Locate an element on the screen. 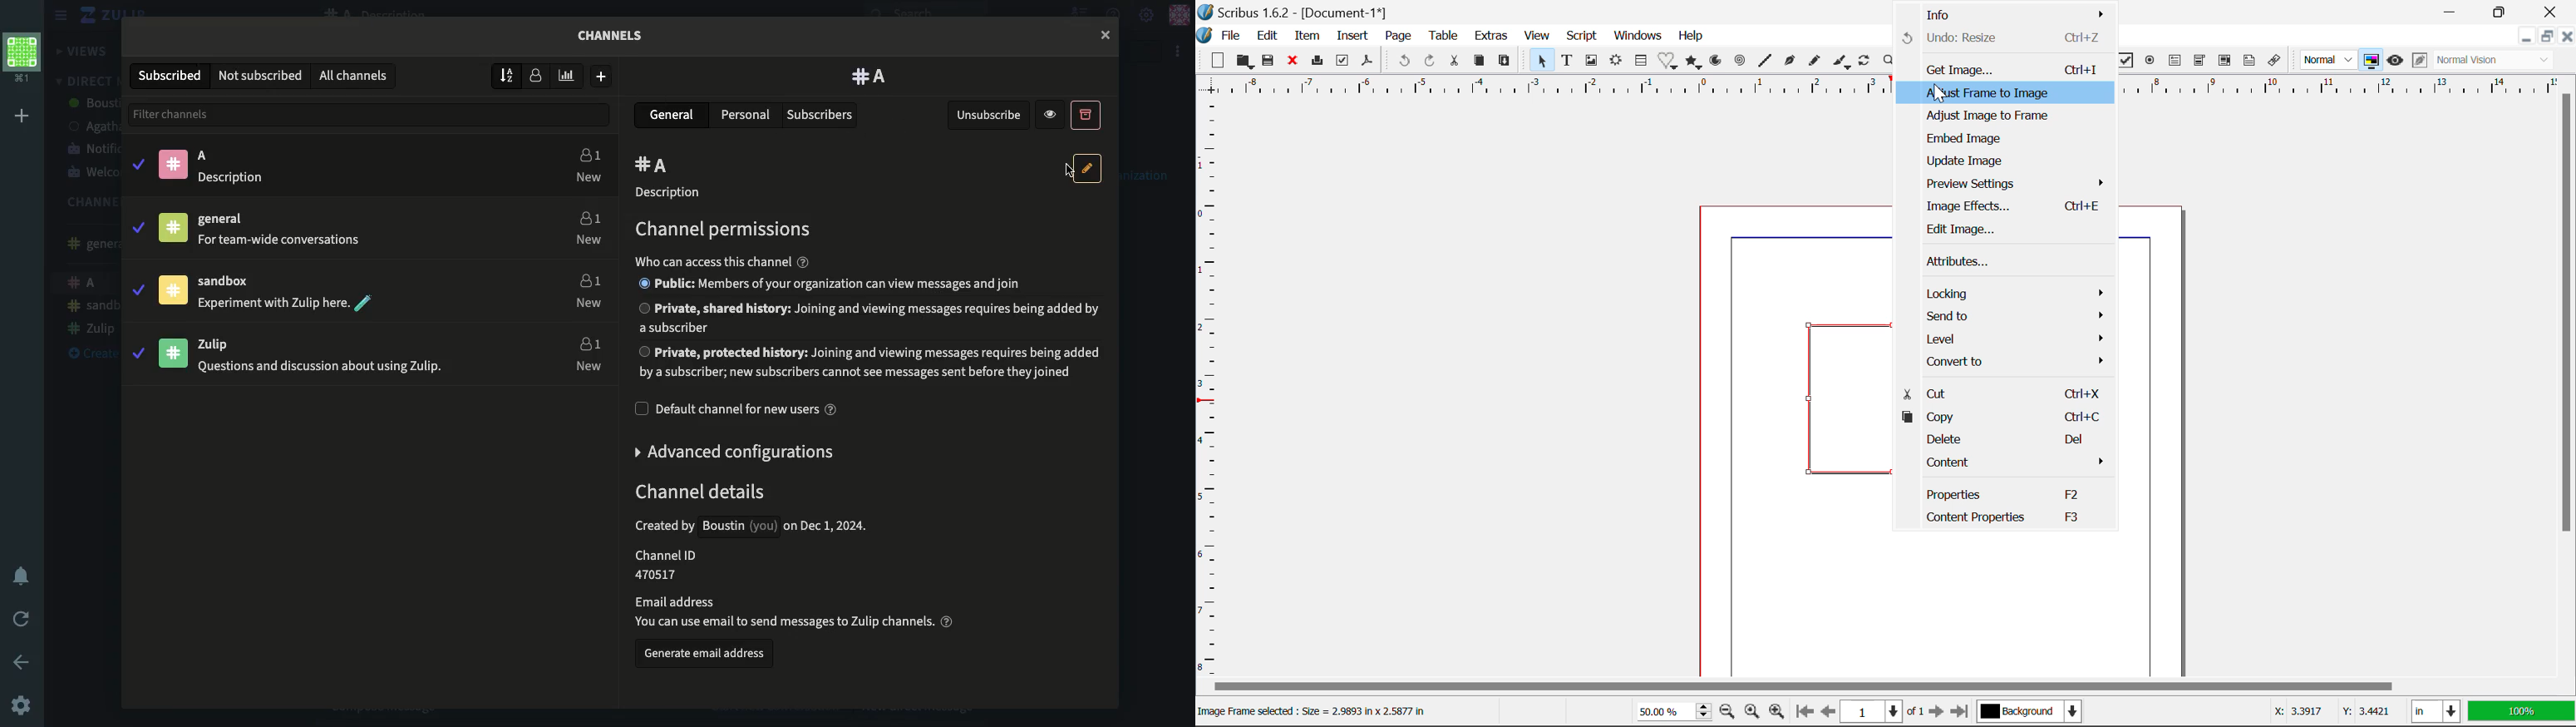 The height and width of the screenshot is (728, 2576). Back is located at coordinates (24, 661).